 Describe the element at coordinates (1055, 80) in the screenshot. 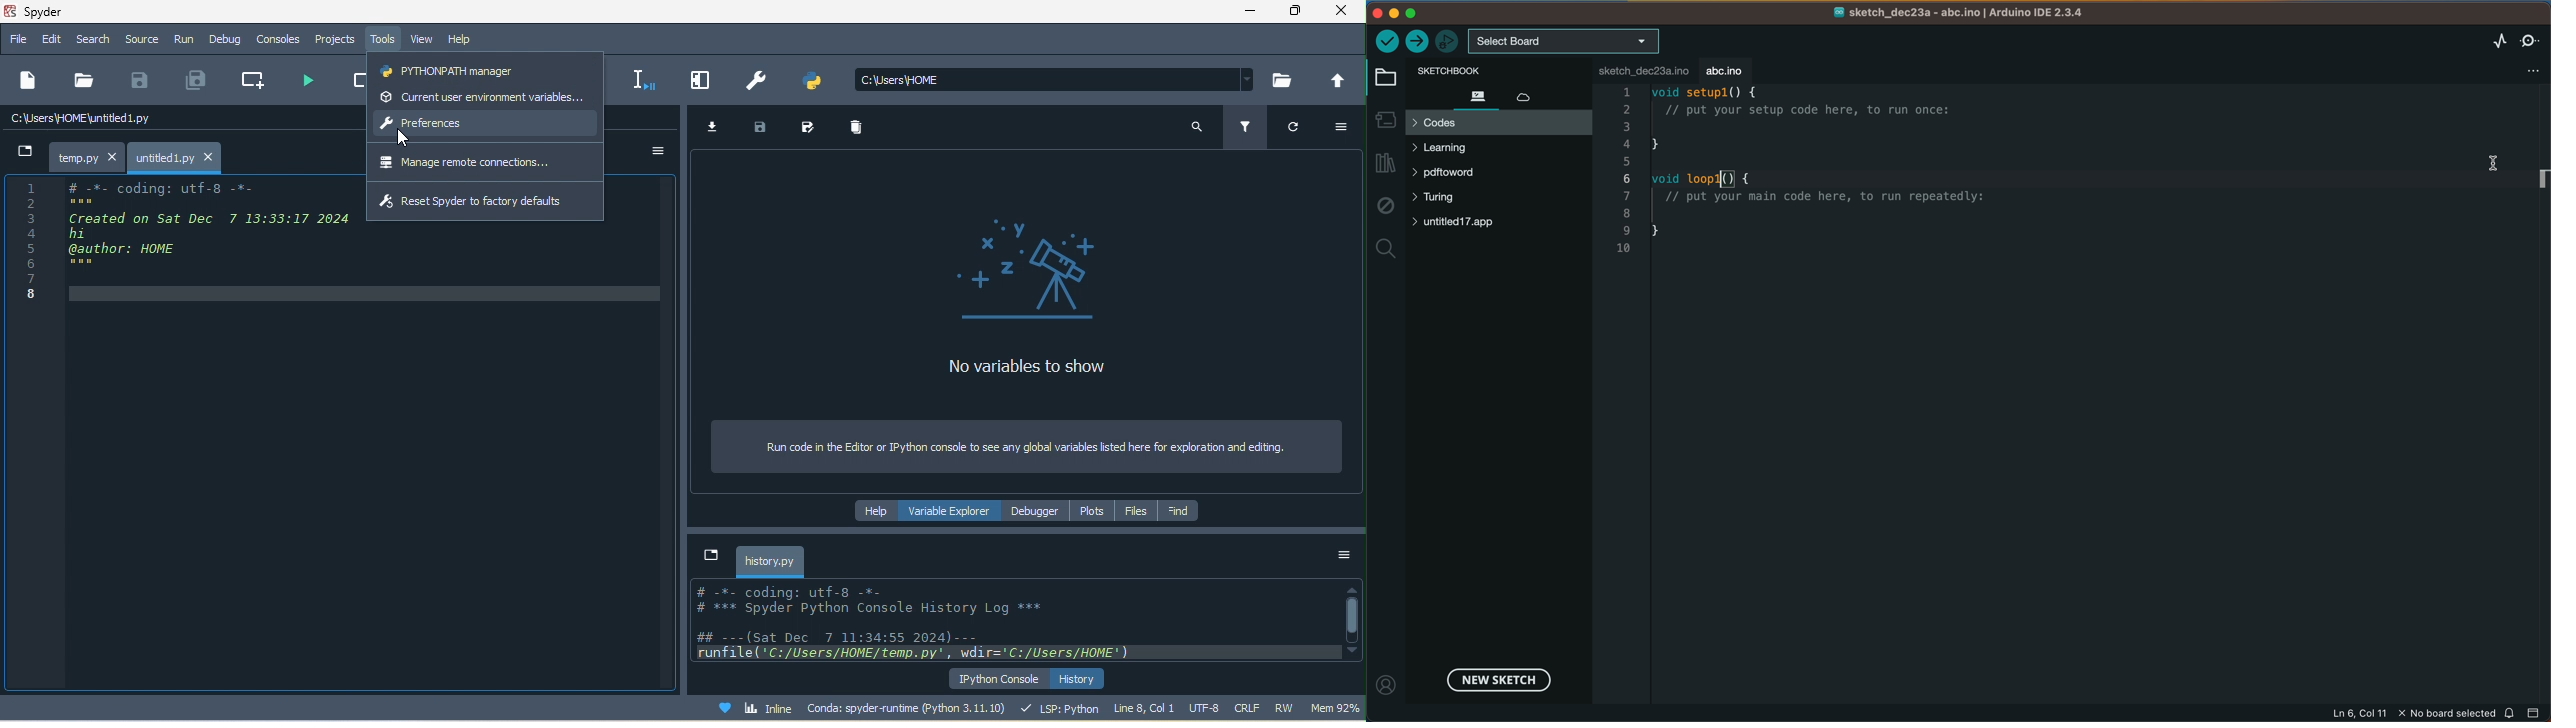

I see `c\users\home` at that location.